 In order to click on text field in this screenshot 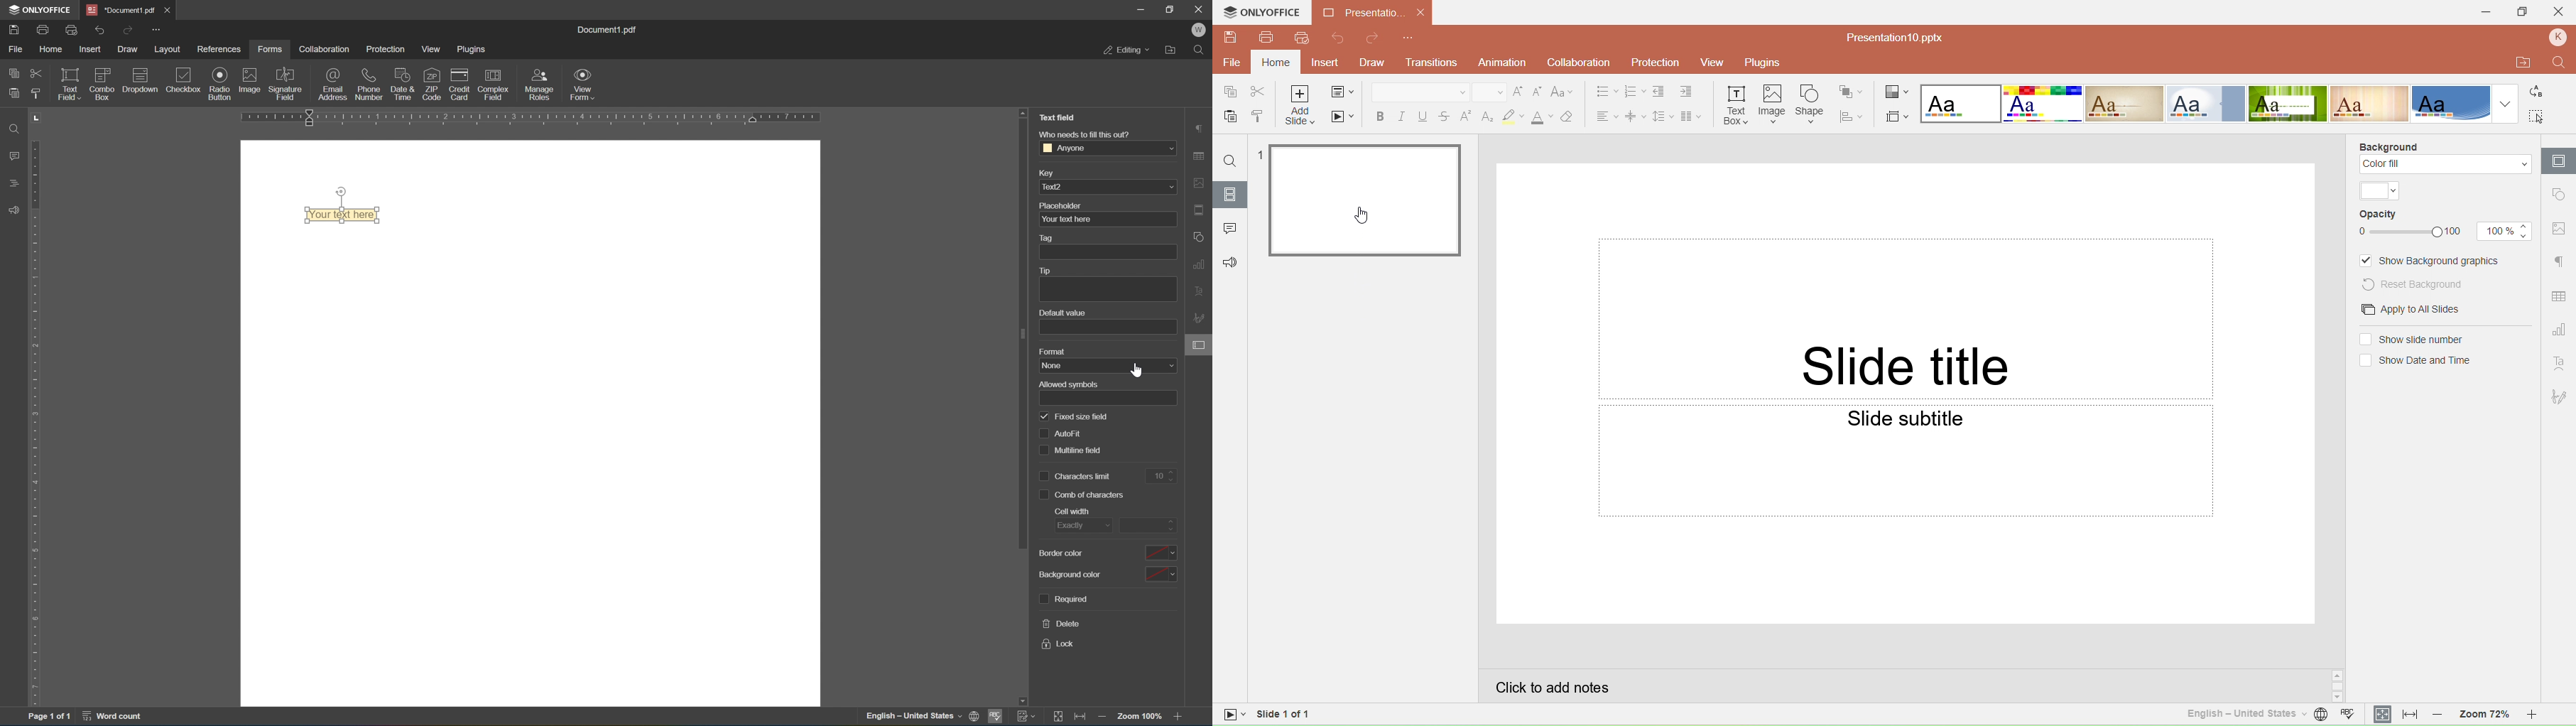, I will do `click(68, 83)`.